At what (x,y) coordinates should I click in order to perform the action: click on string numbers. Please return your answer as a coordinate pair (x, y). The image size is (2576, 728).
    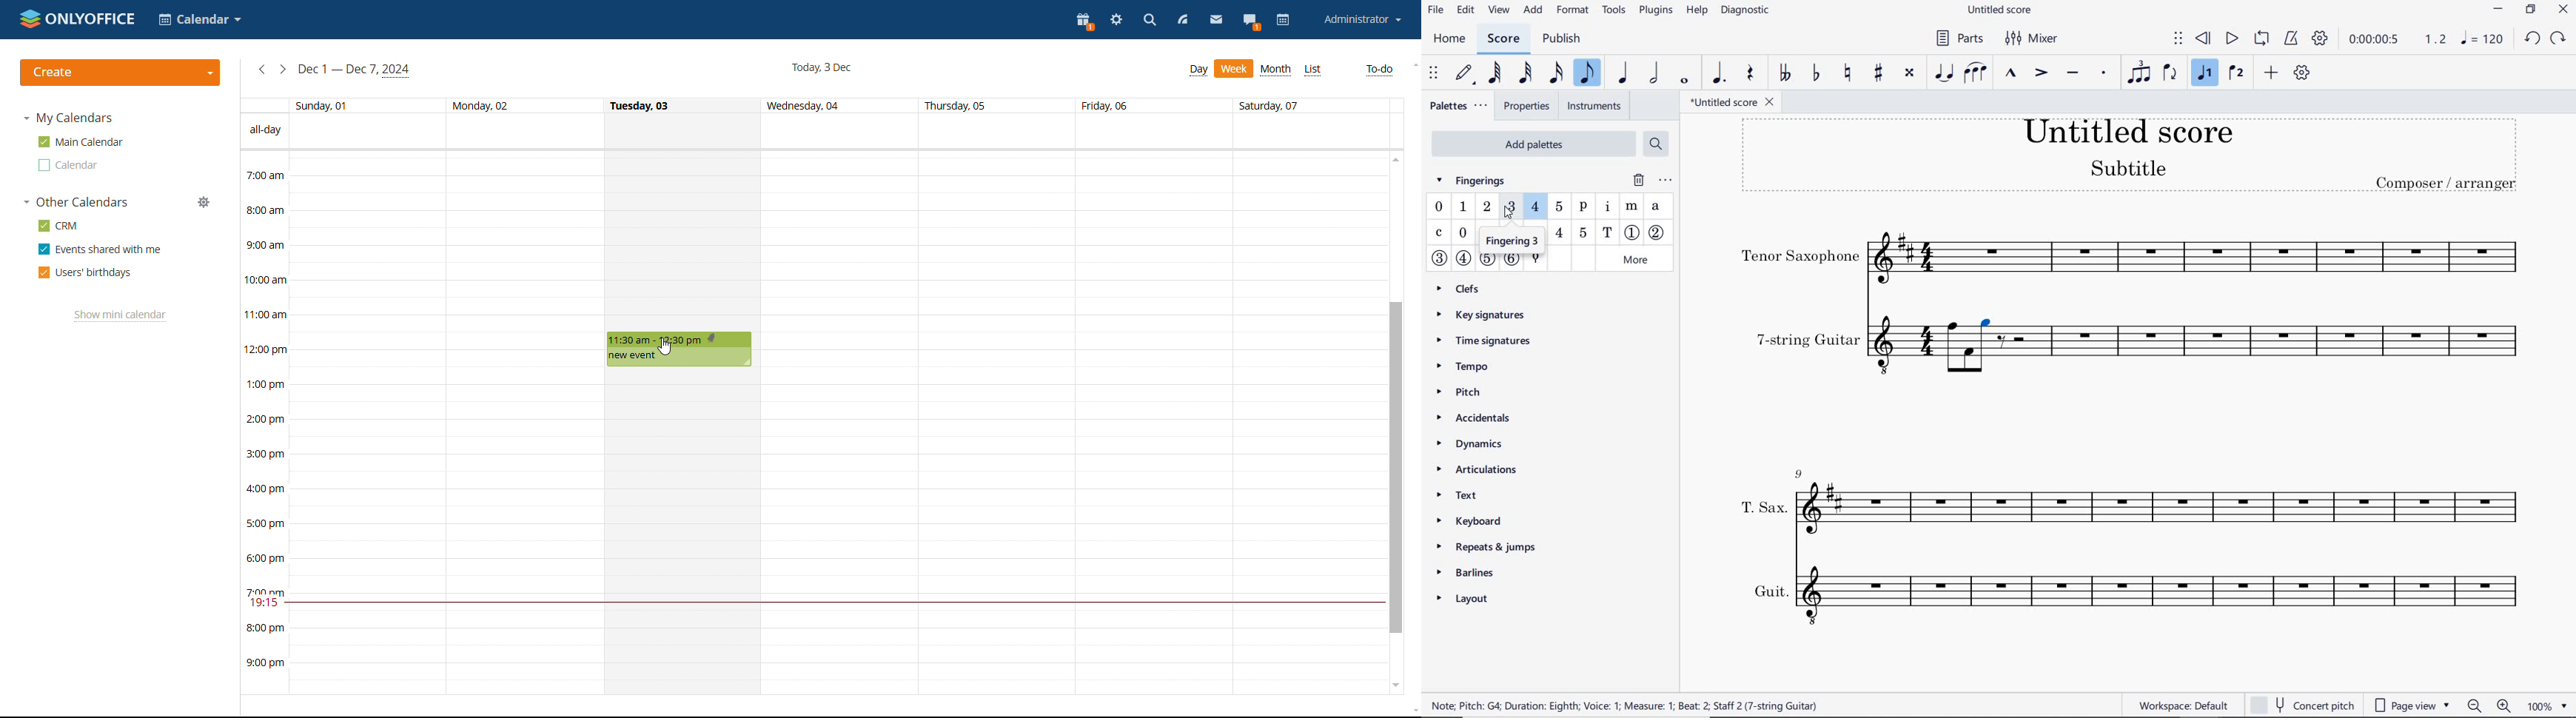
    Looking at the image, I should click on (1476, 262).